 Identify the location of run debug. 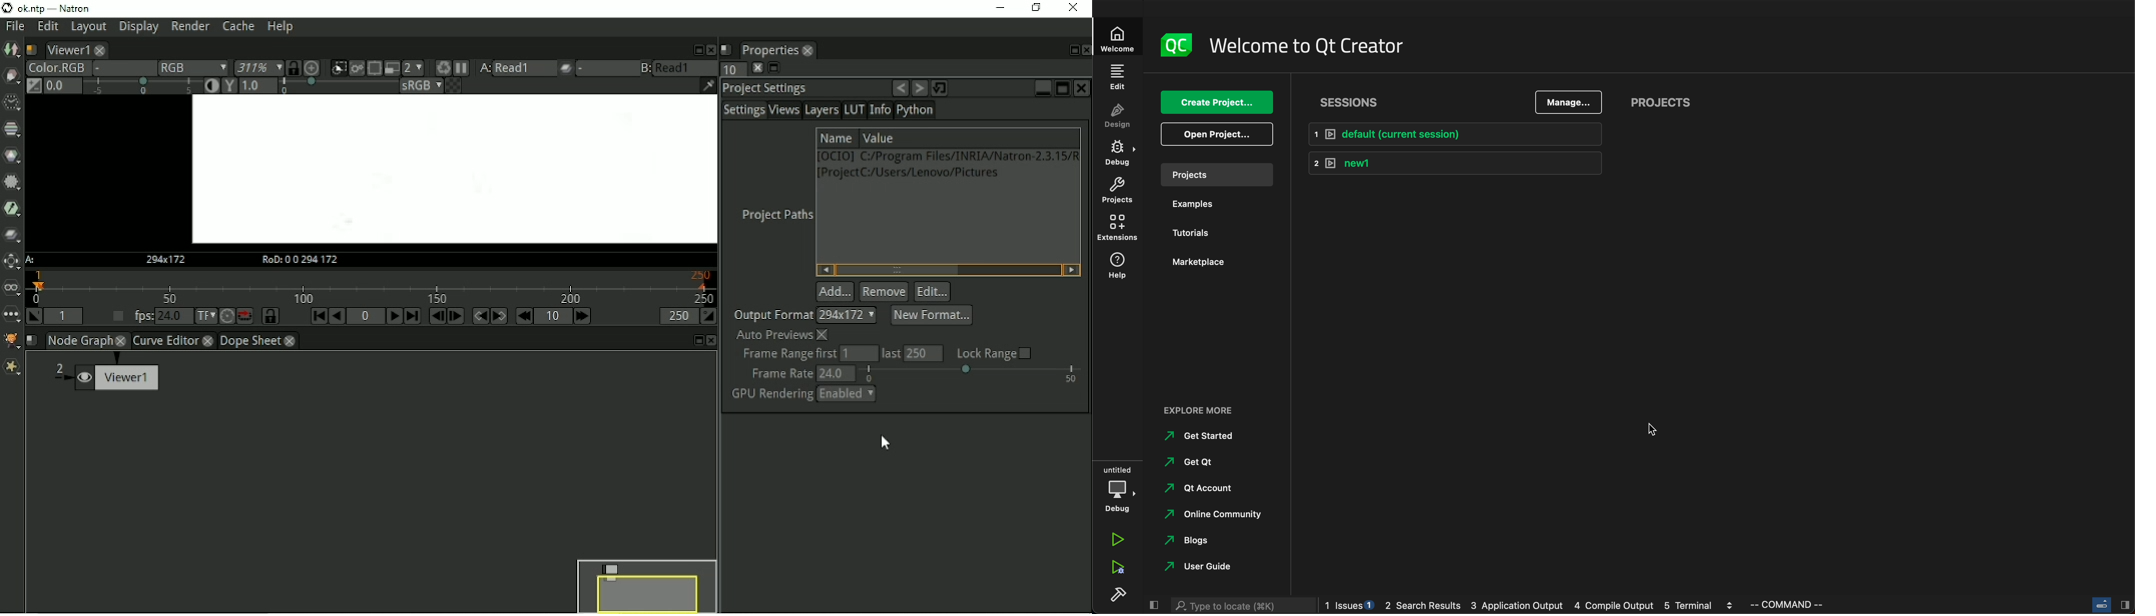
(1114, 569).